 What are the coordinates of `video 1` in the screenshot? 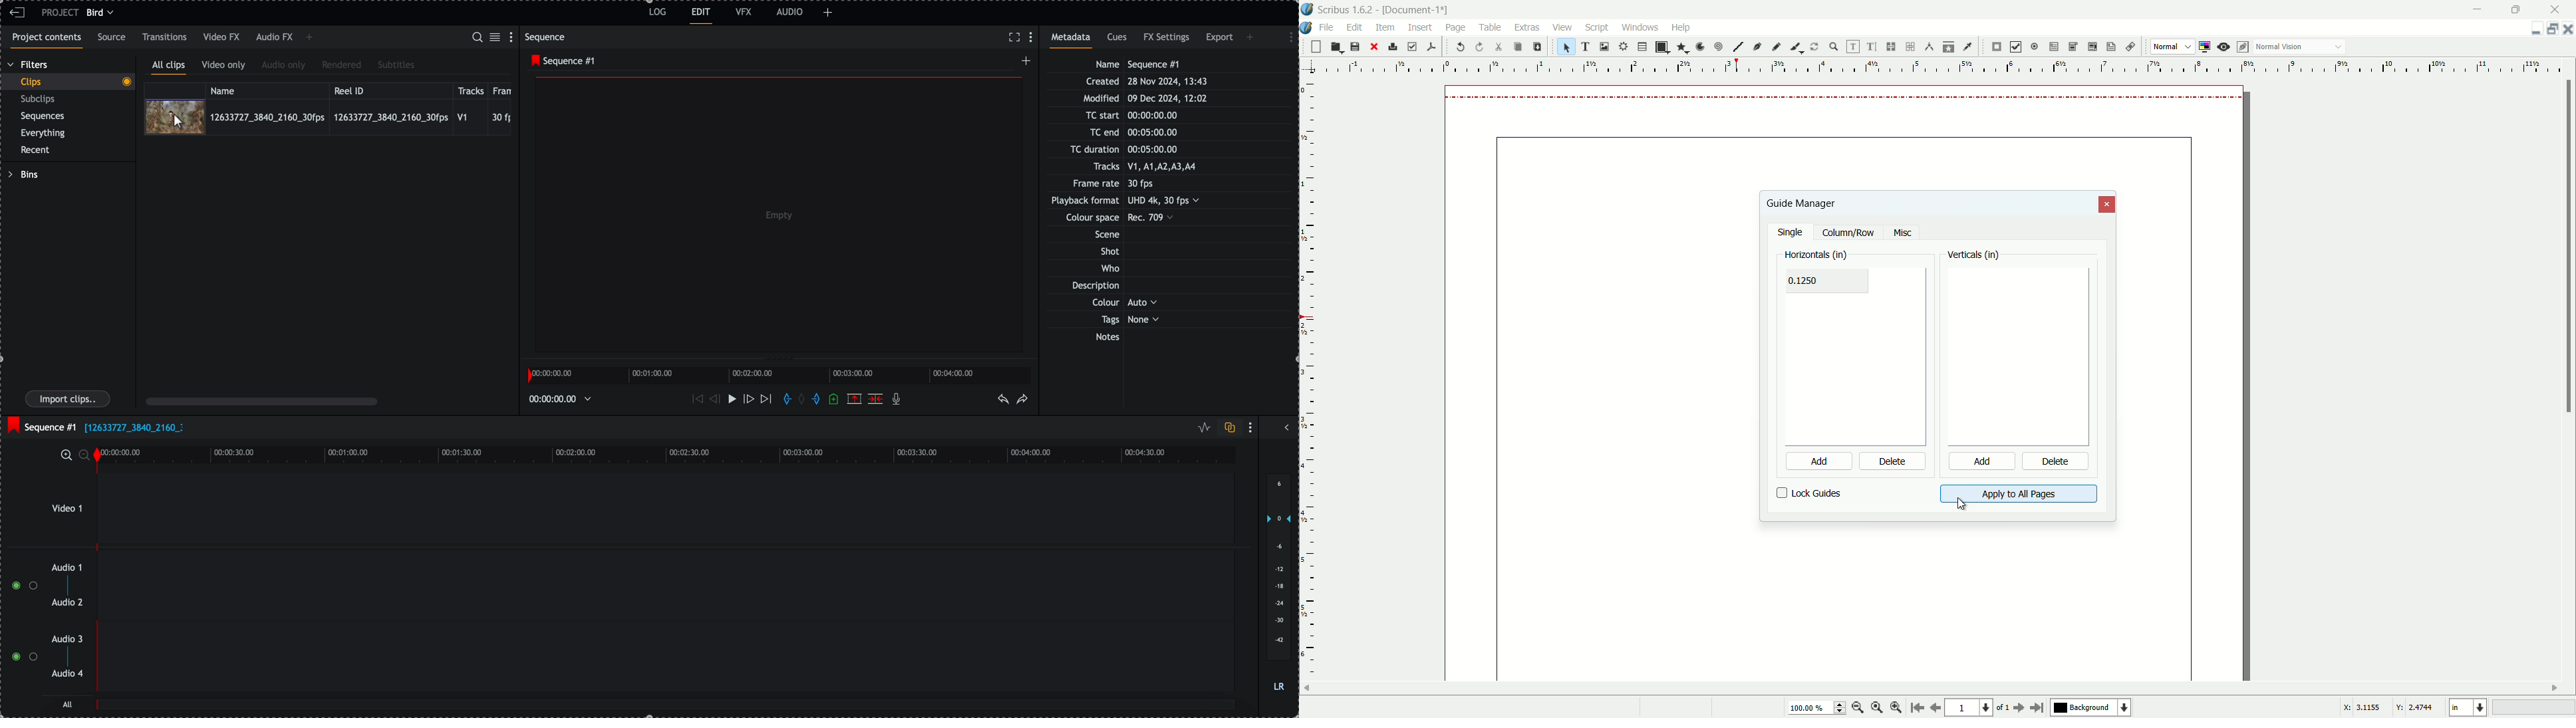 It's located at (639, 509).